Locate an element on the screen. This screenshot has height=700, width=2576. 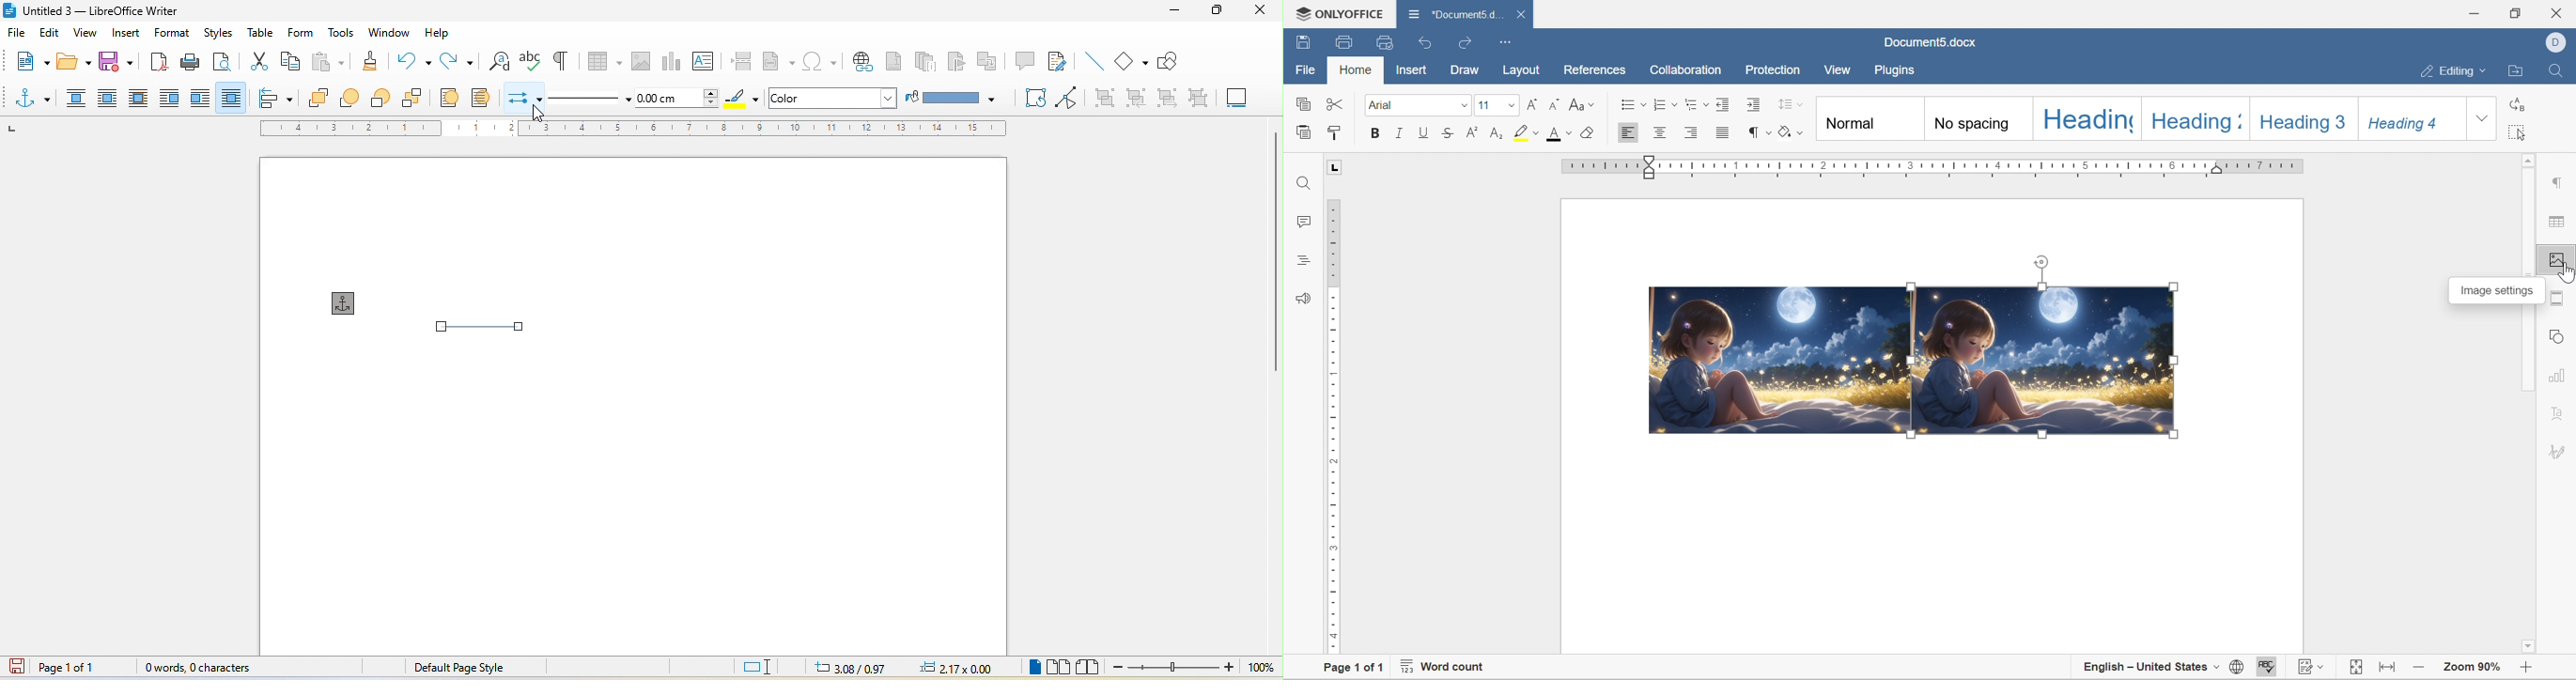
font color is located at coordinates (1561, 133).